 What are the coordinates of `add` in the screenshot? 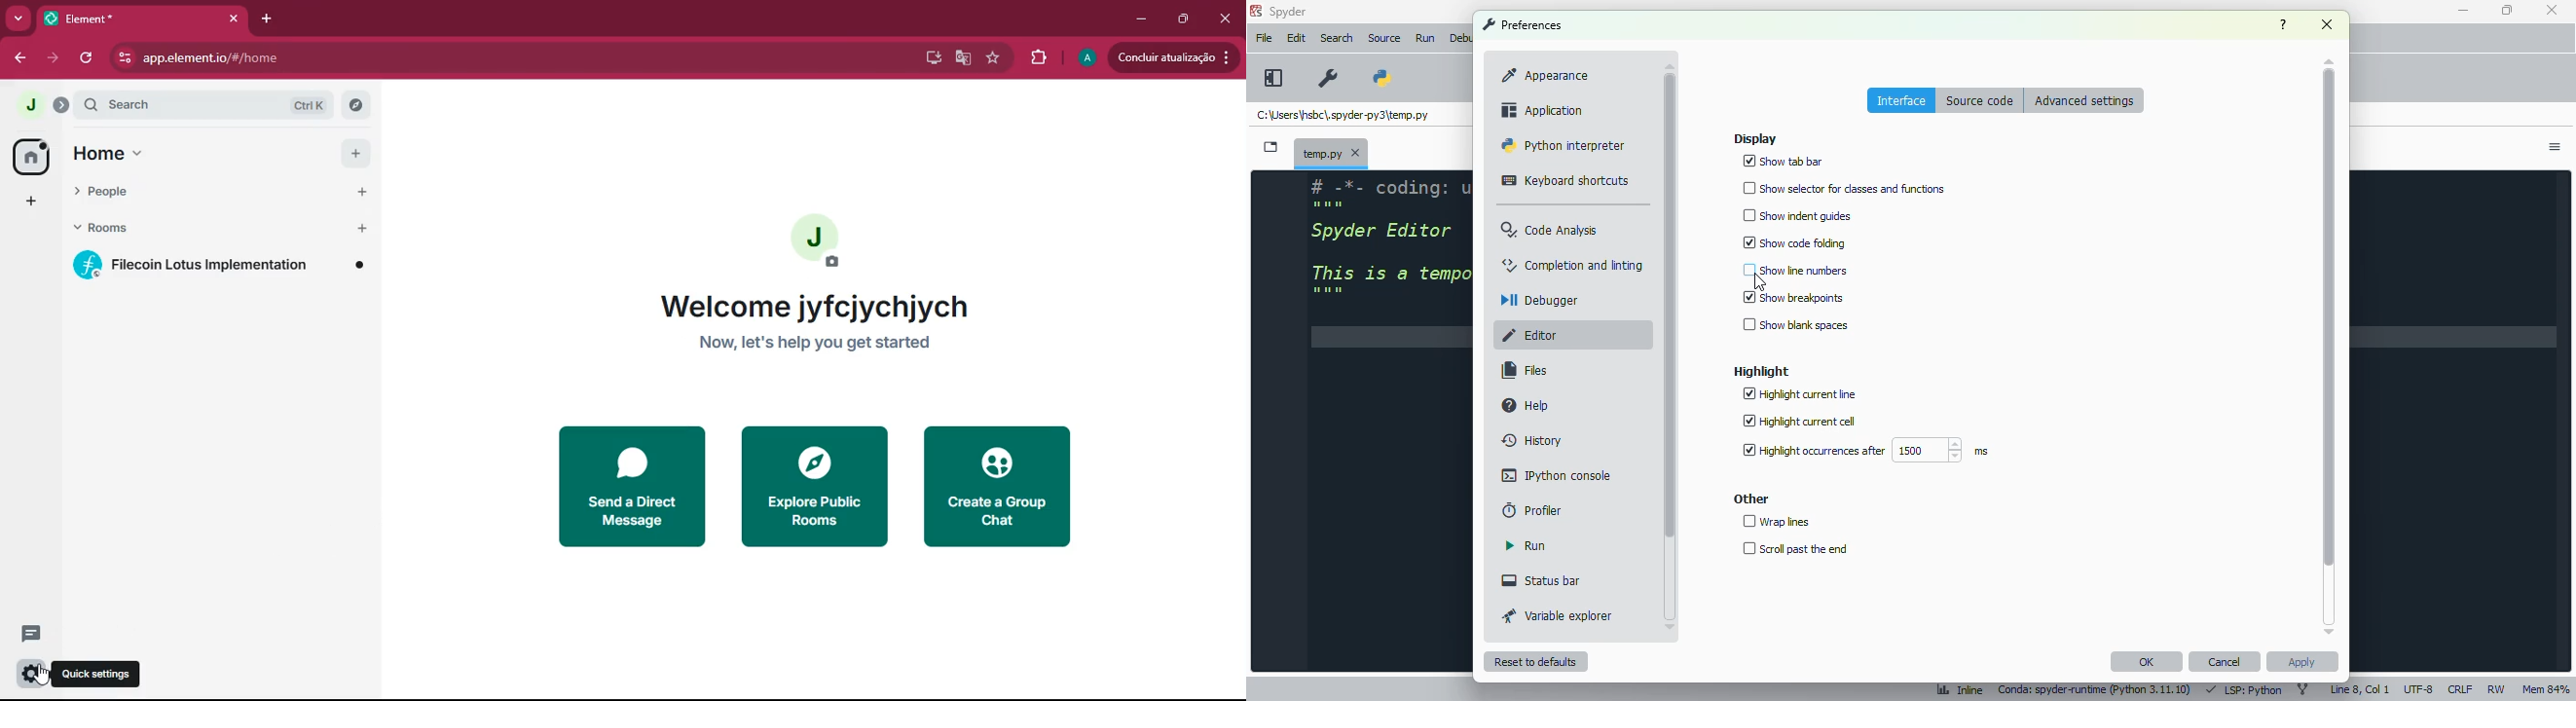 It's located at (350, 230).